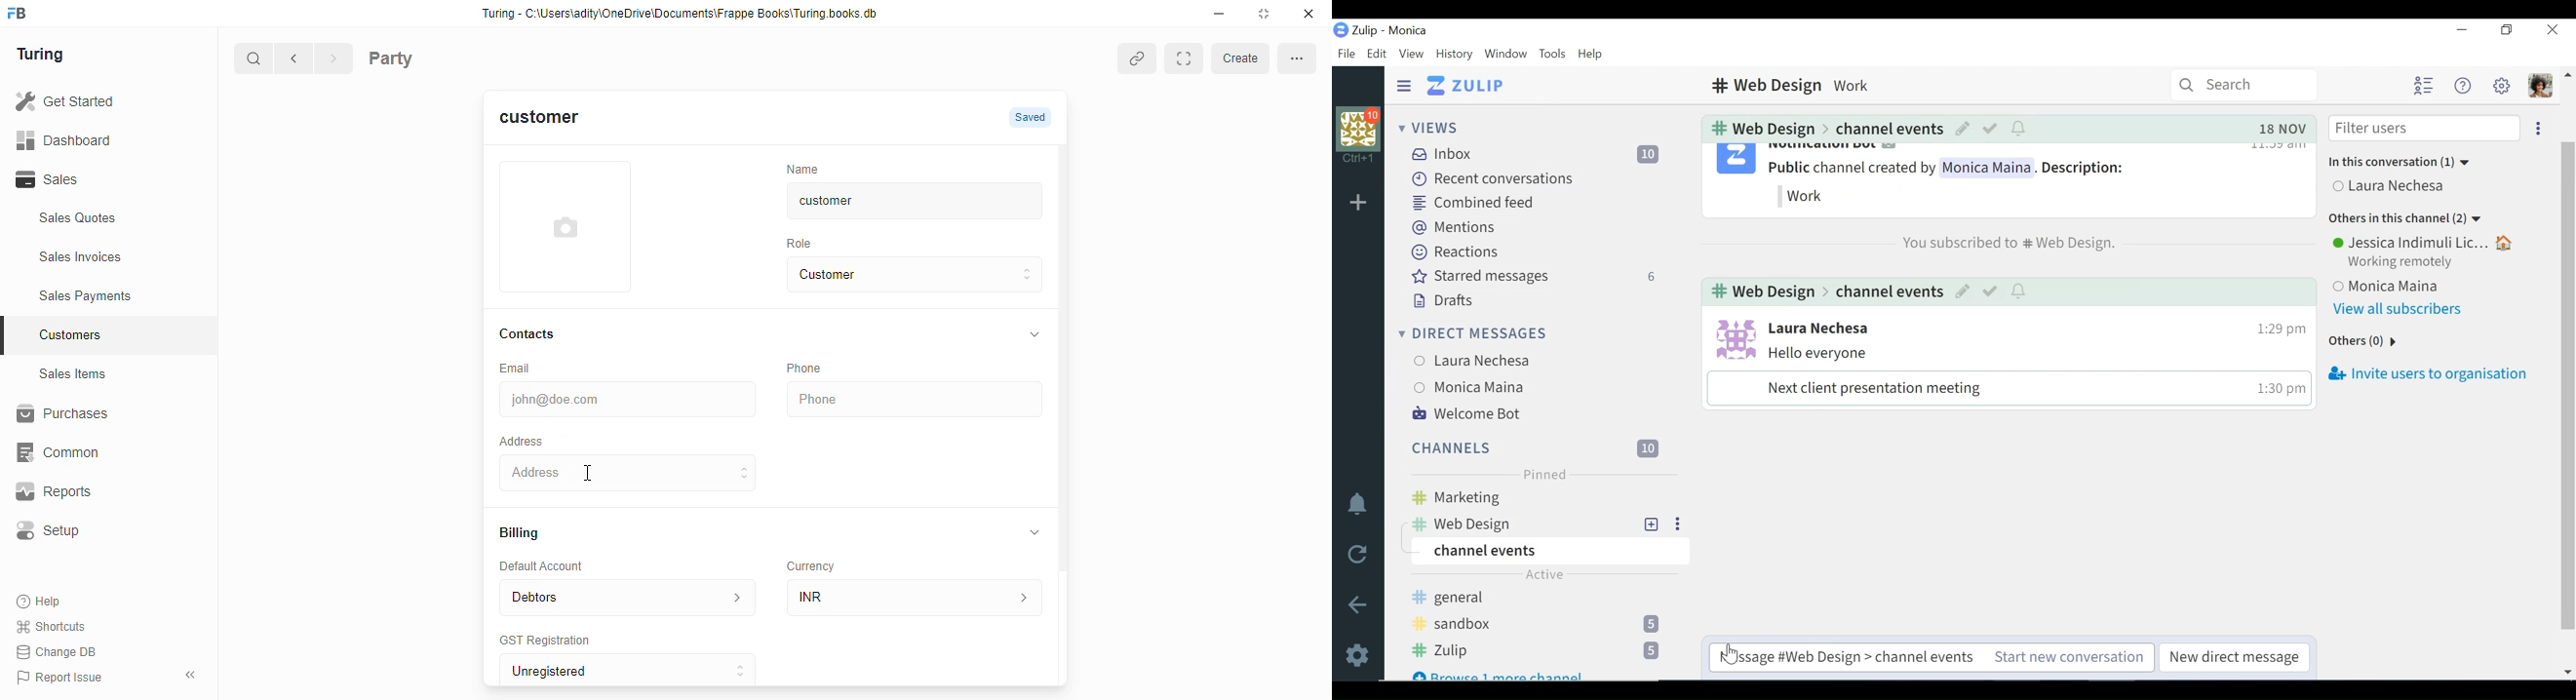  I want to click on Report Issue, so click(63, 676).